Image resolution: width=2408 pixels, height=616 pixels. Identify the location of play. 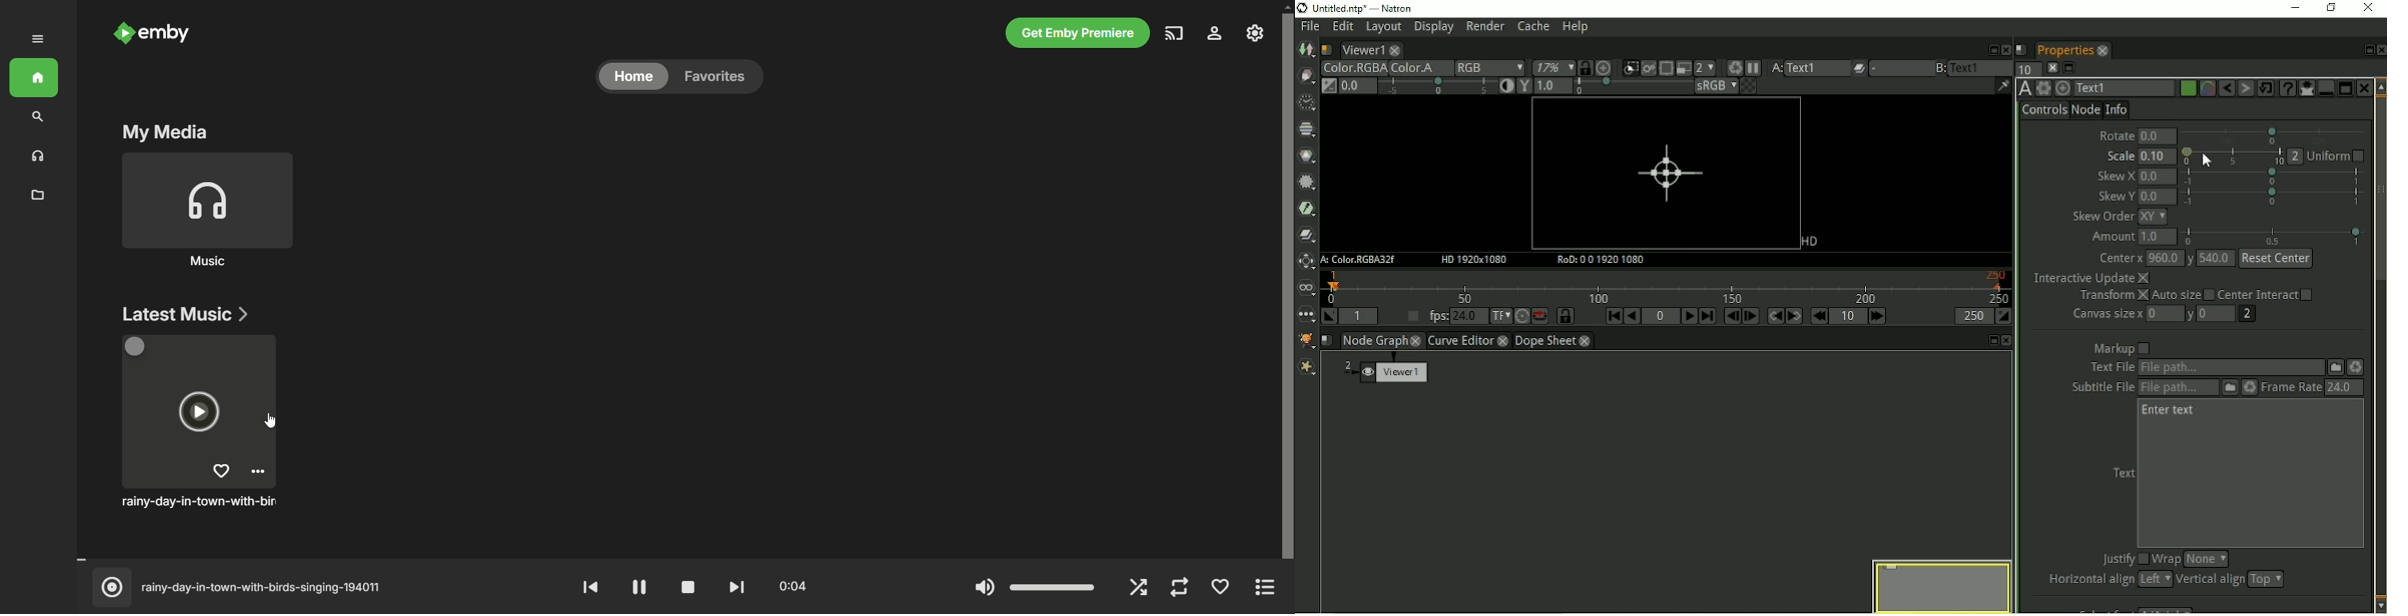
(637, 590).